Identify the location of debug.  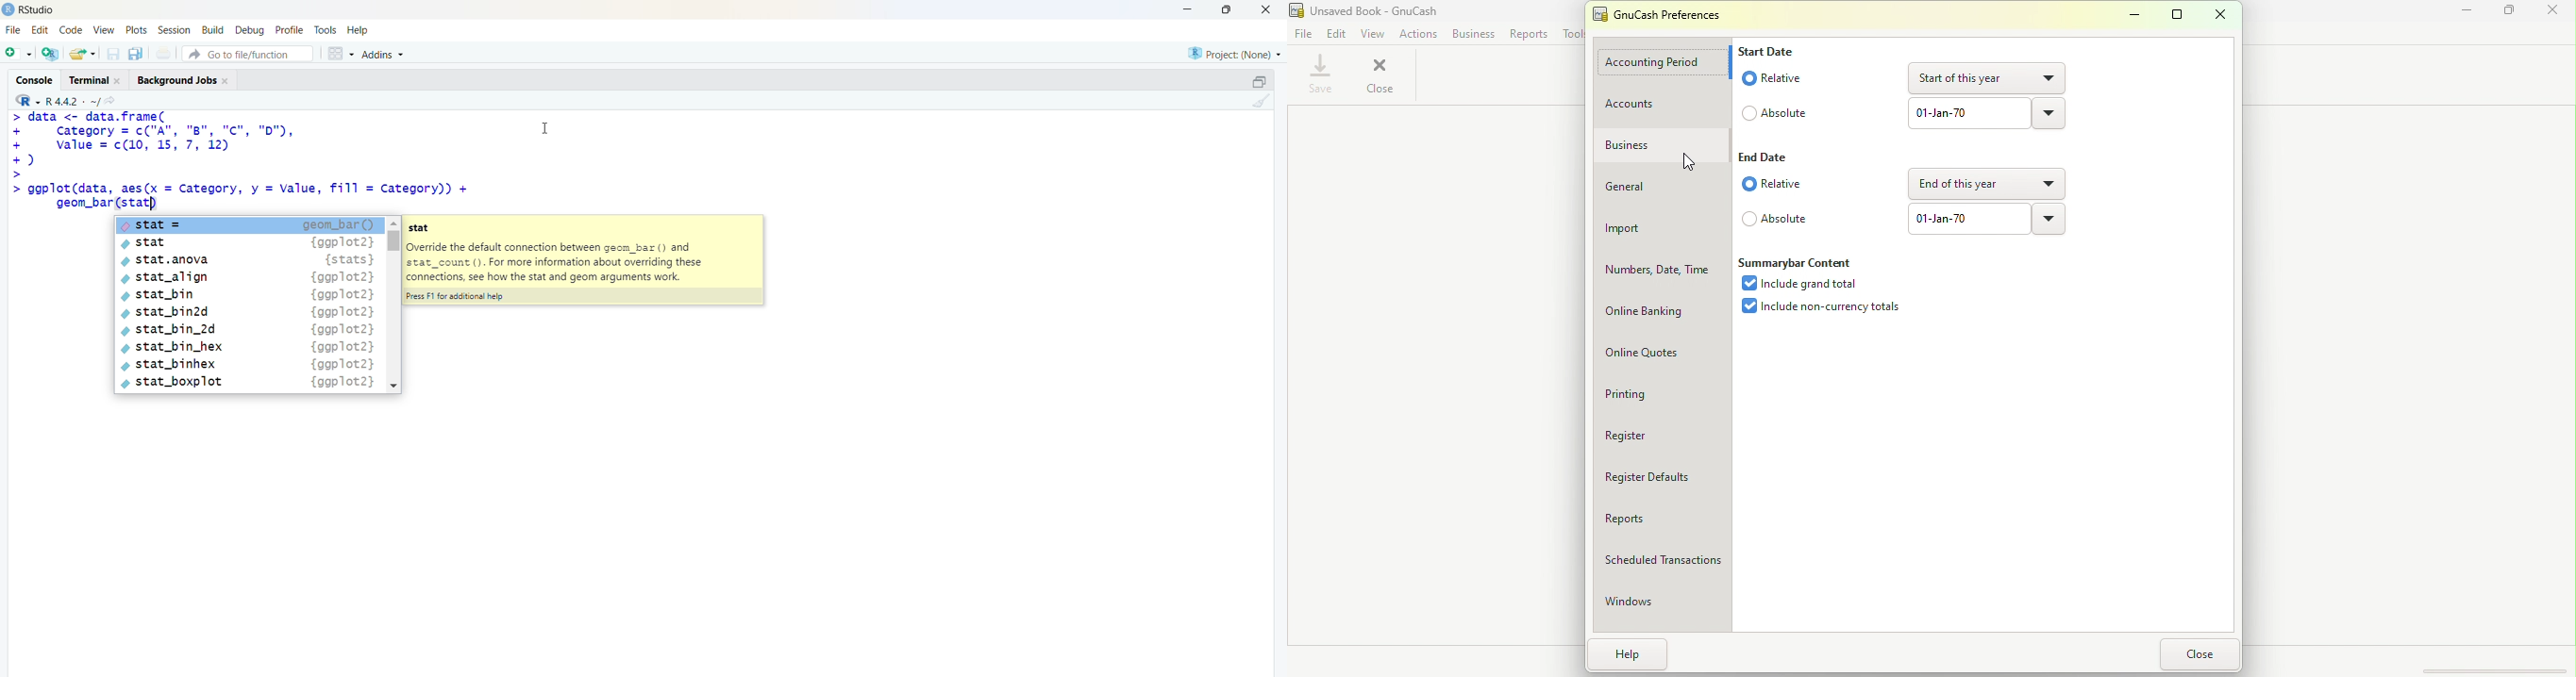
(250, 29).